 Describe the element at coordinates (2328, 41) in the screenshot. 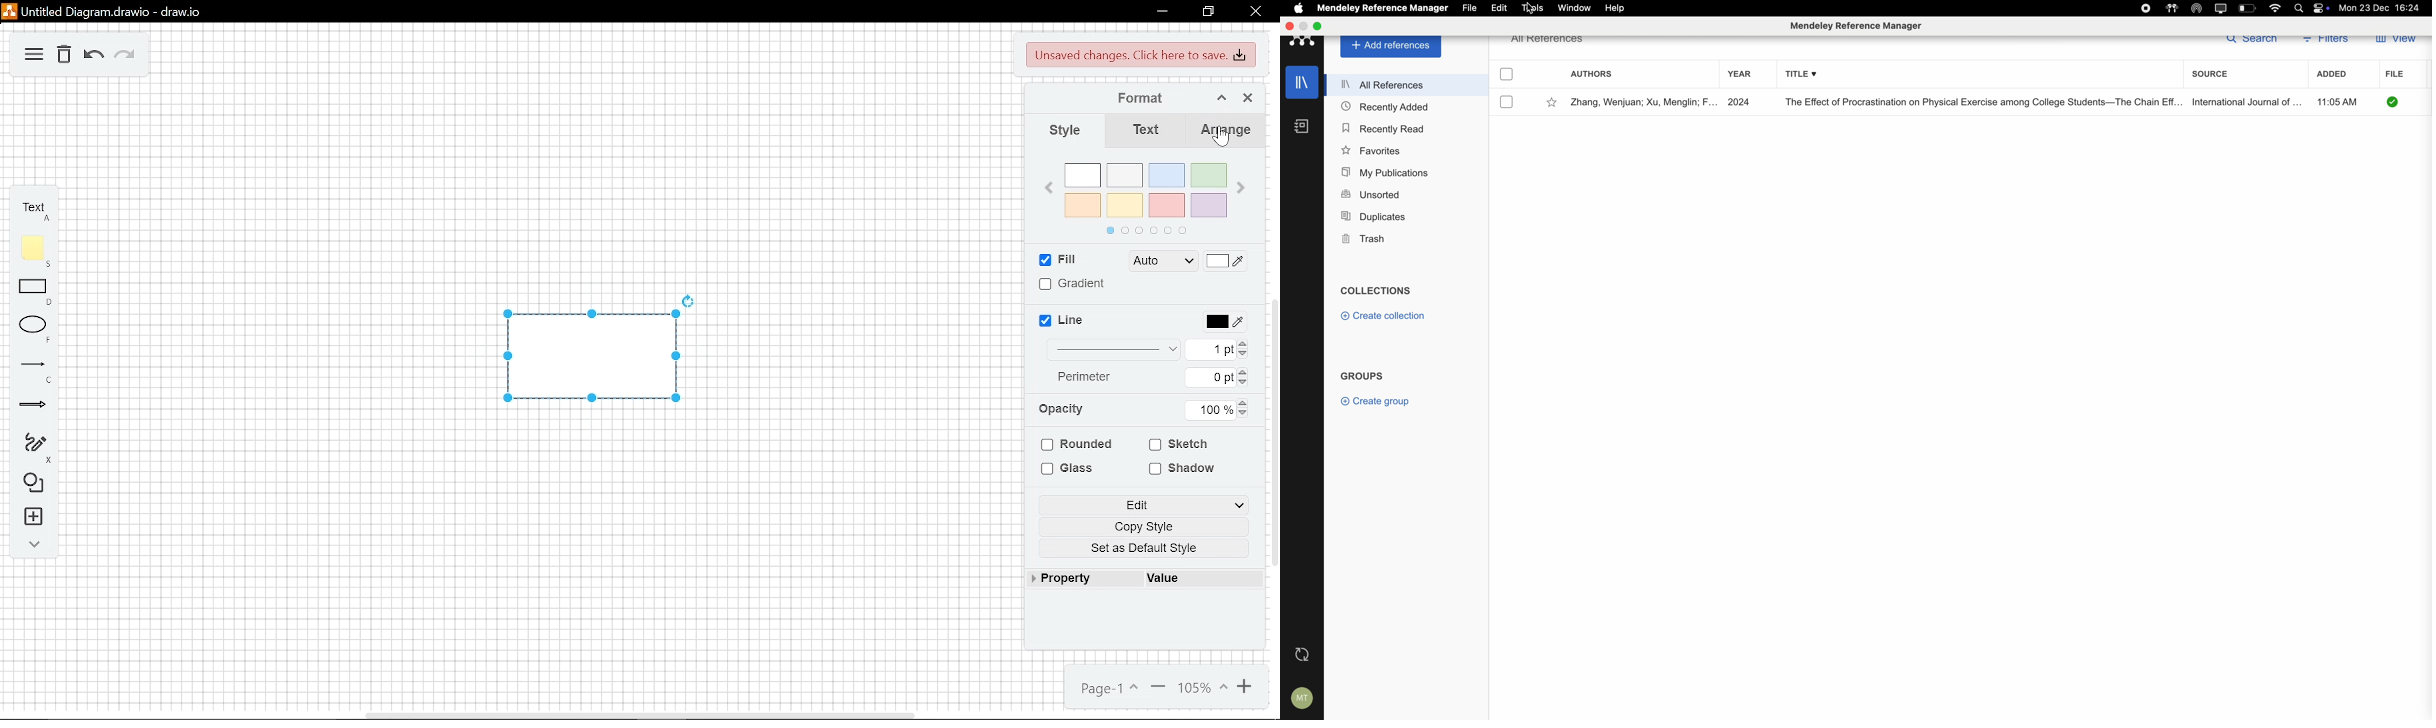

I see `filters` at that location.